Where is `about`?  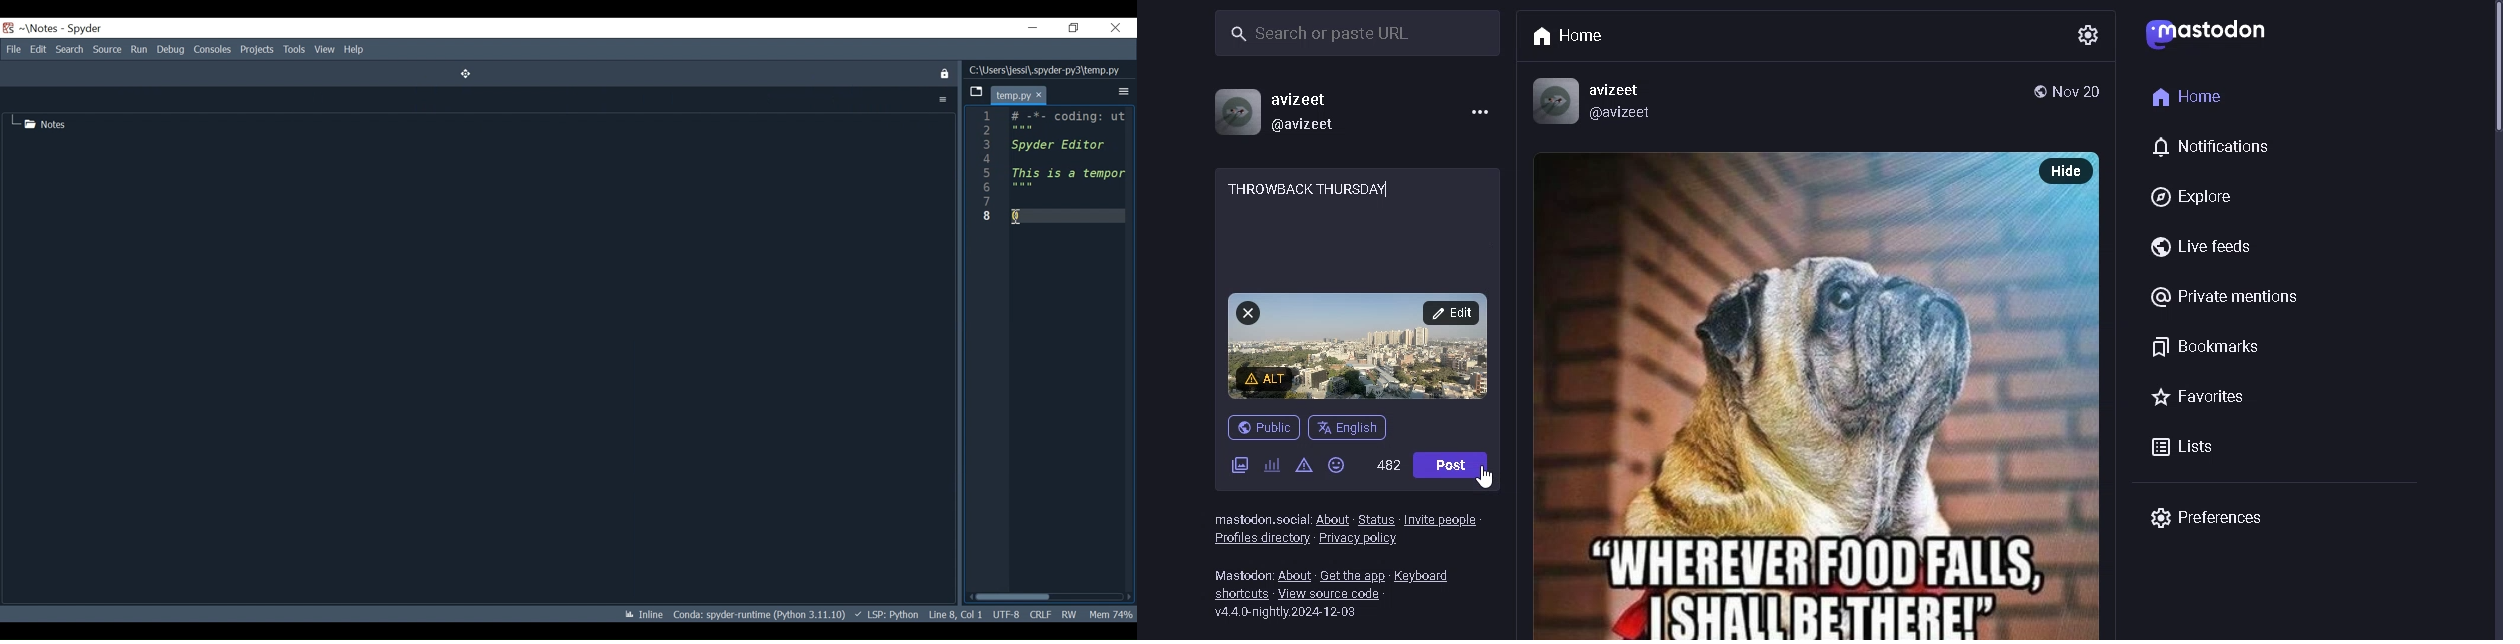
about is located at coordinates (1293, 576).